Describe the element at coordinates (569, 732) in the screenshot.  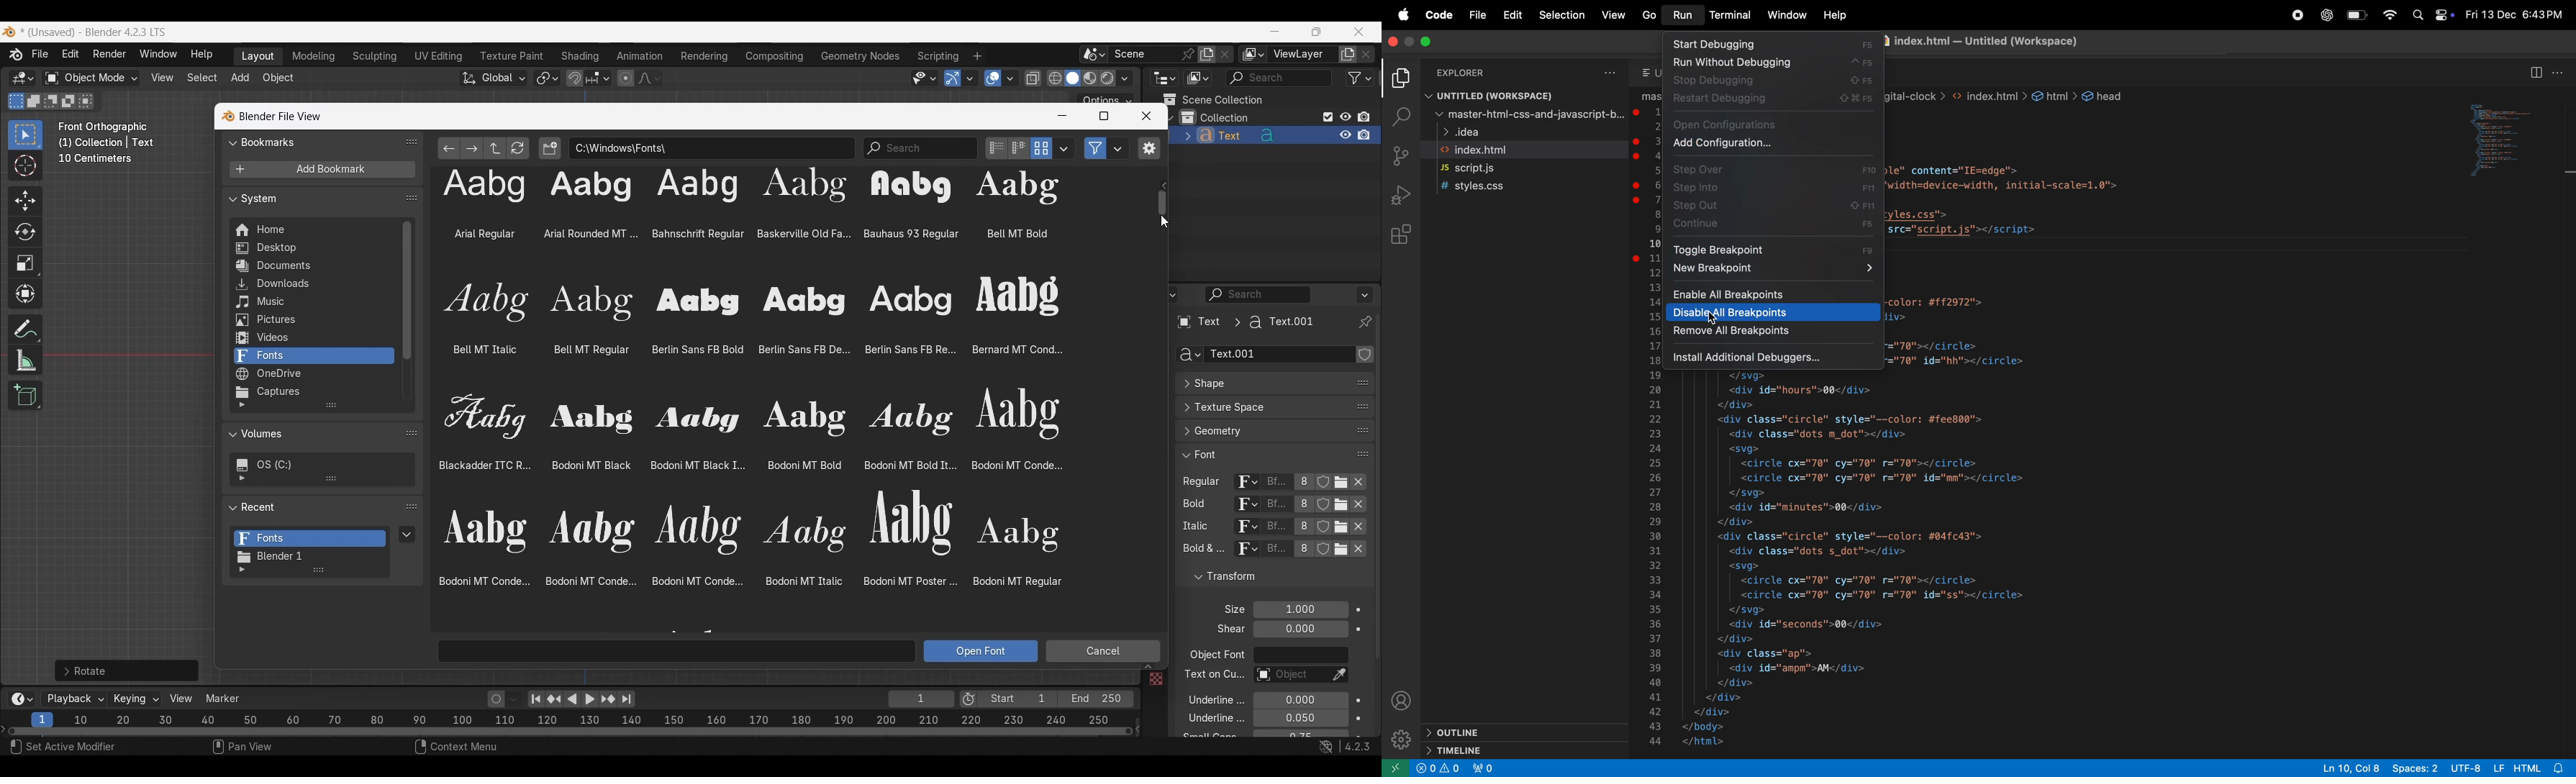
I see `Frames timeline slider` at that location.